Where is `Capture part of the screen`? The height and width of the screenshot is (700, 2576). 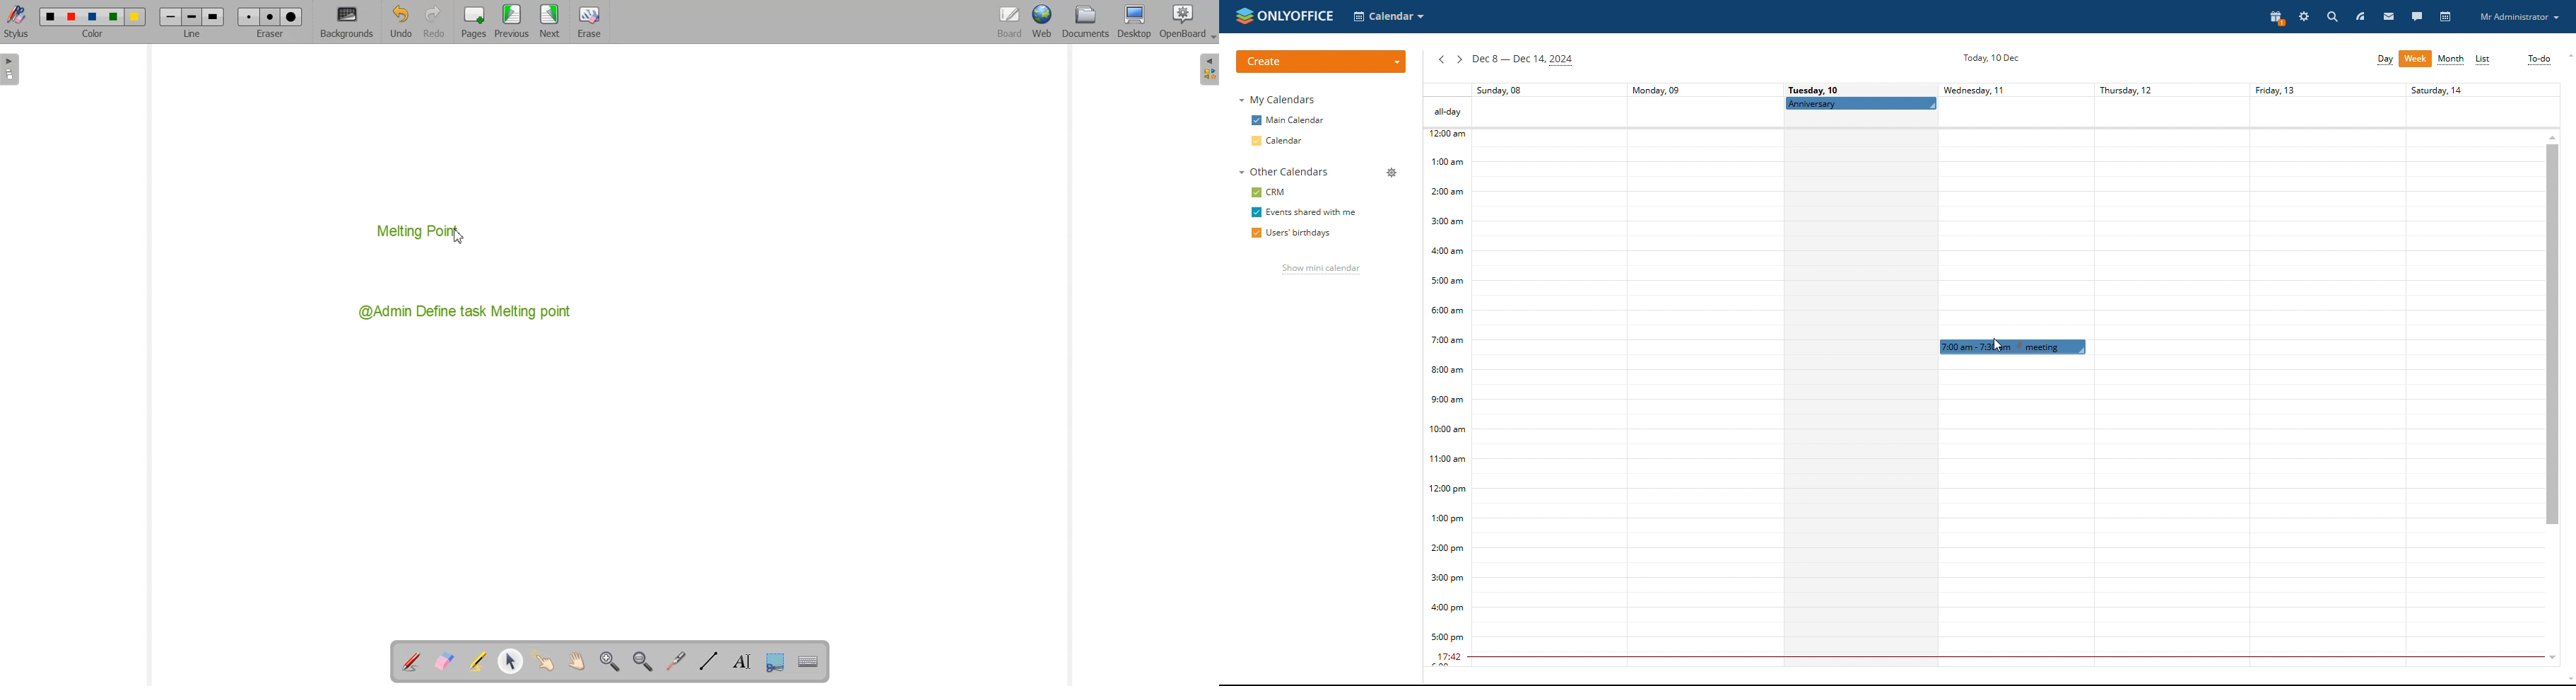
Capture part of the screen is located at coordinates (773, 661).